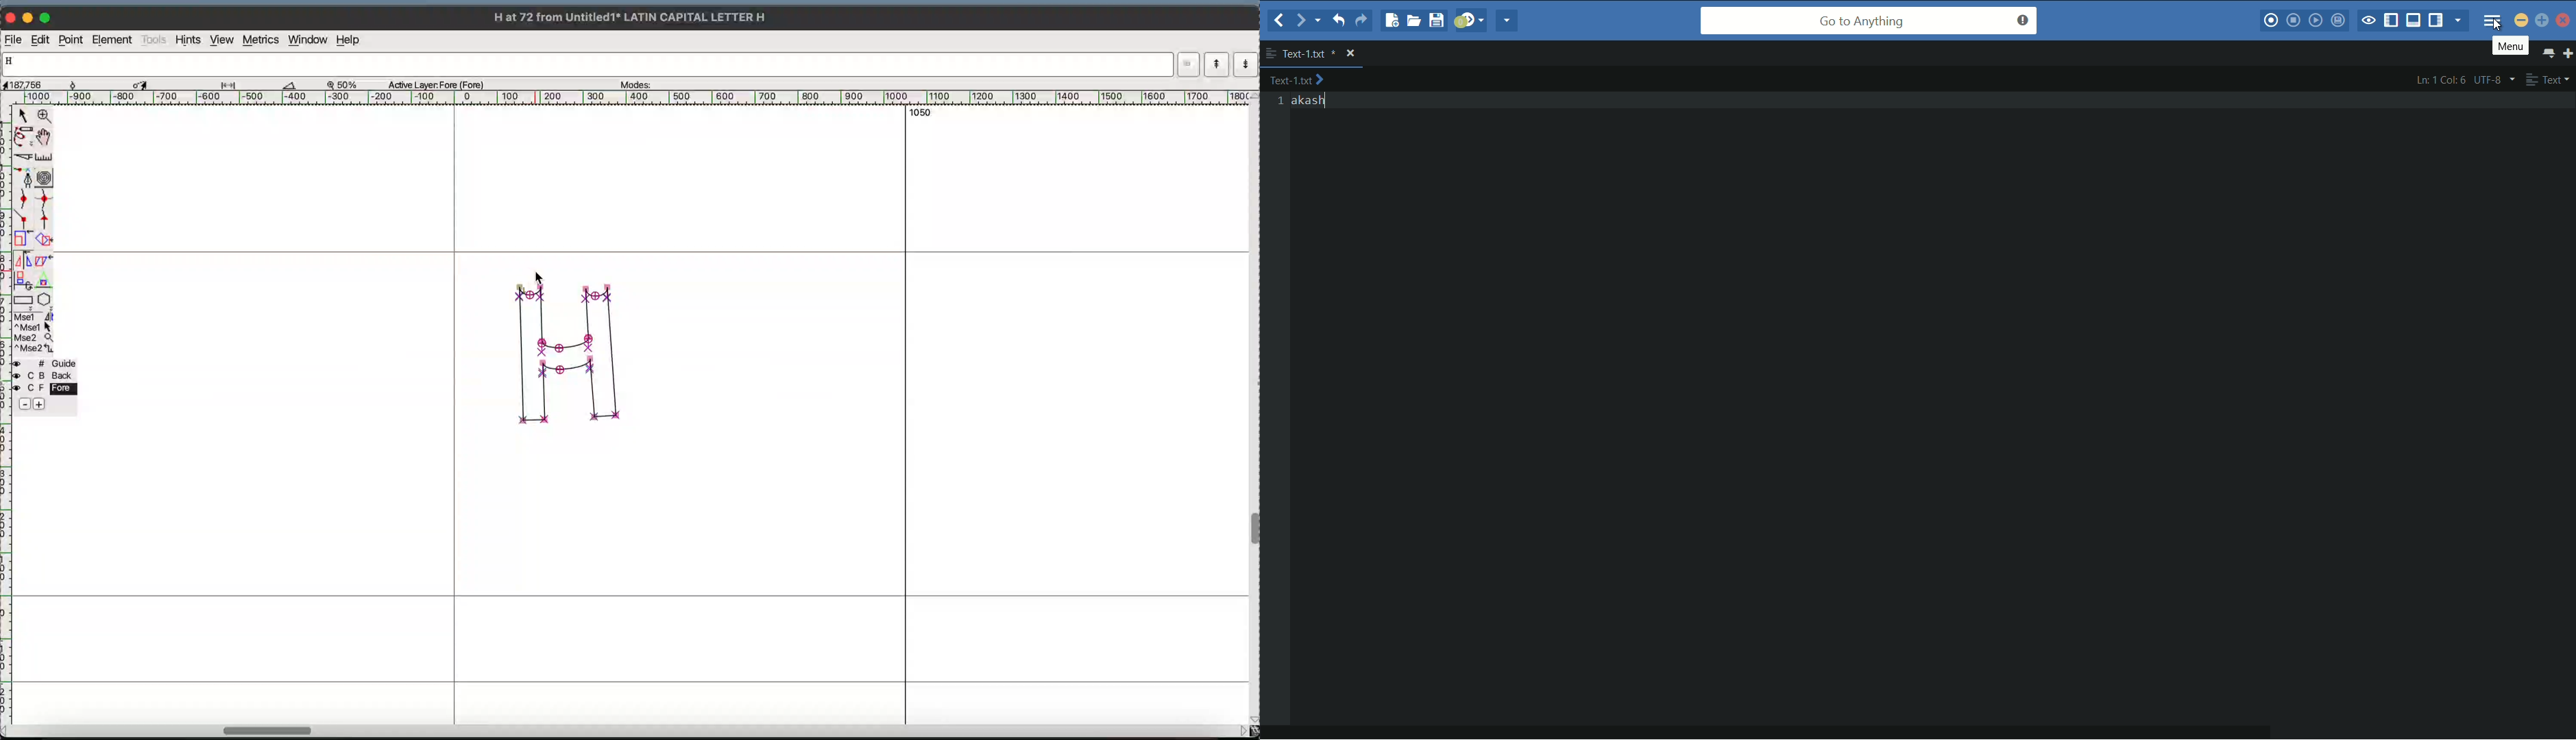  I want to click on vertical scrollbar, so click(1253, 415).